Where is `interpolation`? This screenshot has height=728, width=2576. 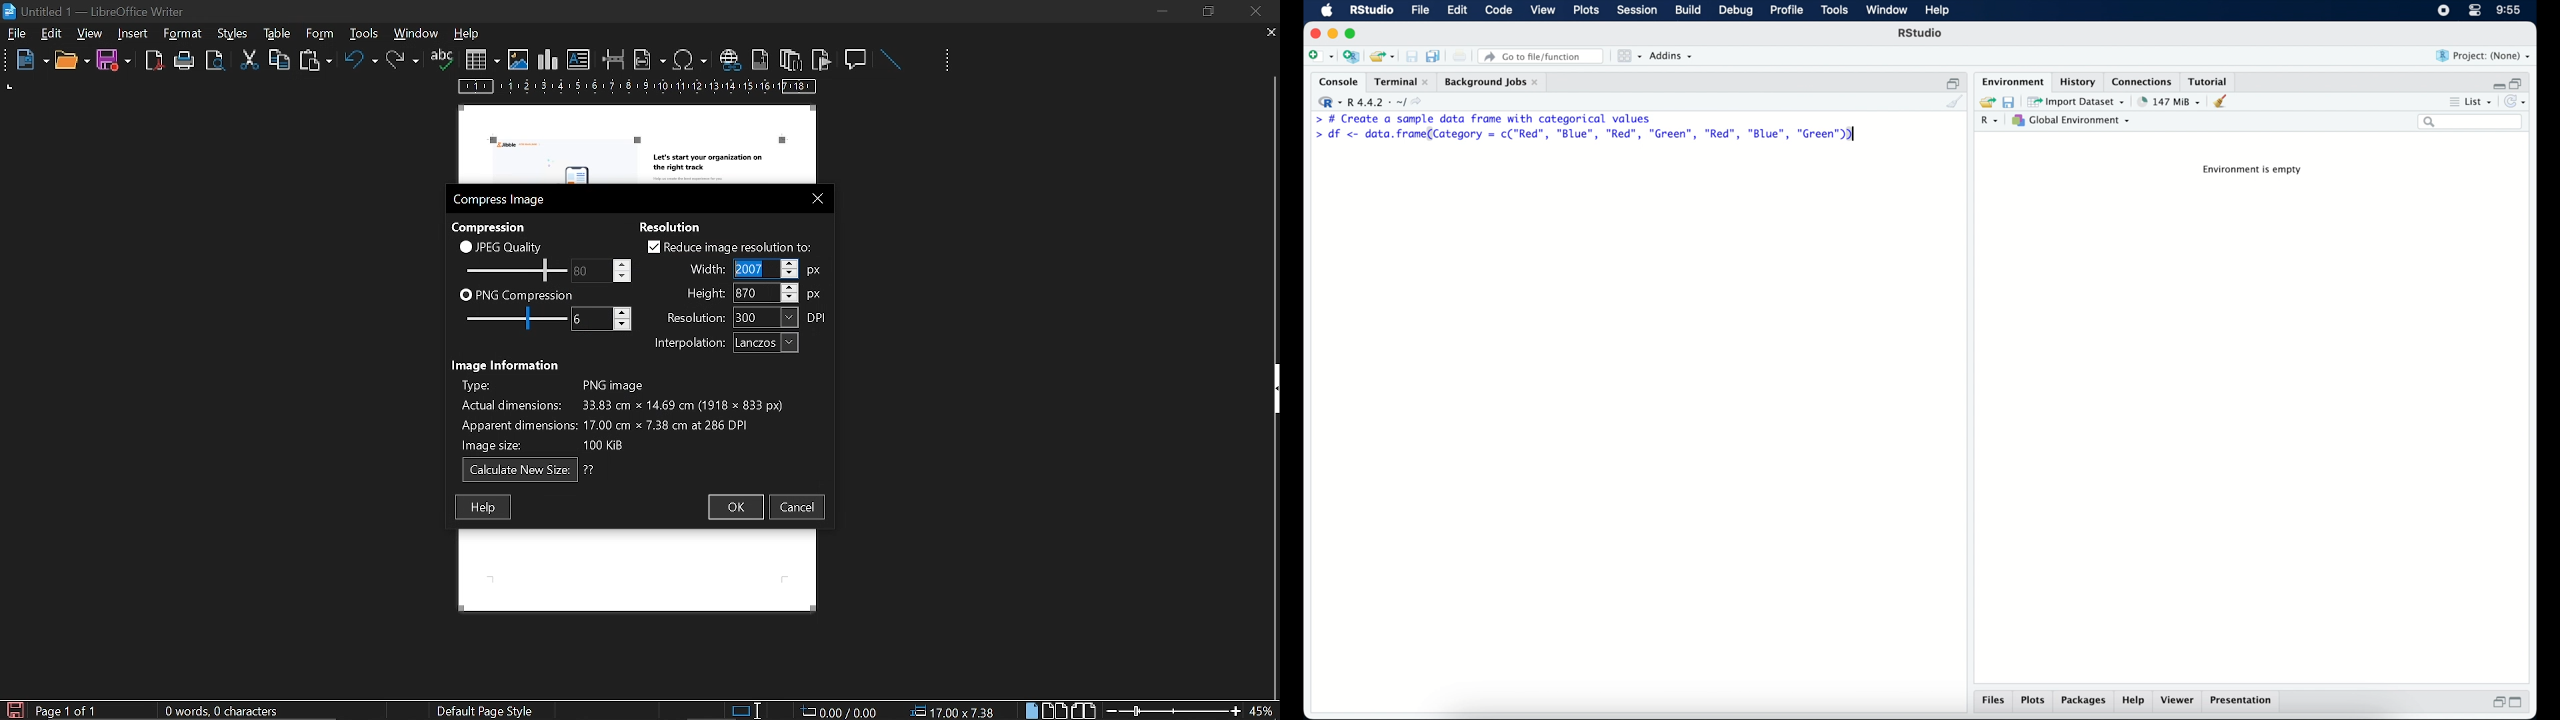
interpolation is located at coordinates (722, 343).